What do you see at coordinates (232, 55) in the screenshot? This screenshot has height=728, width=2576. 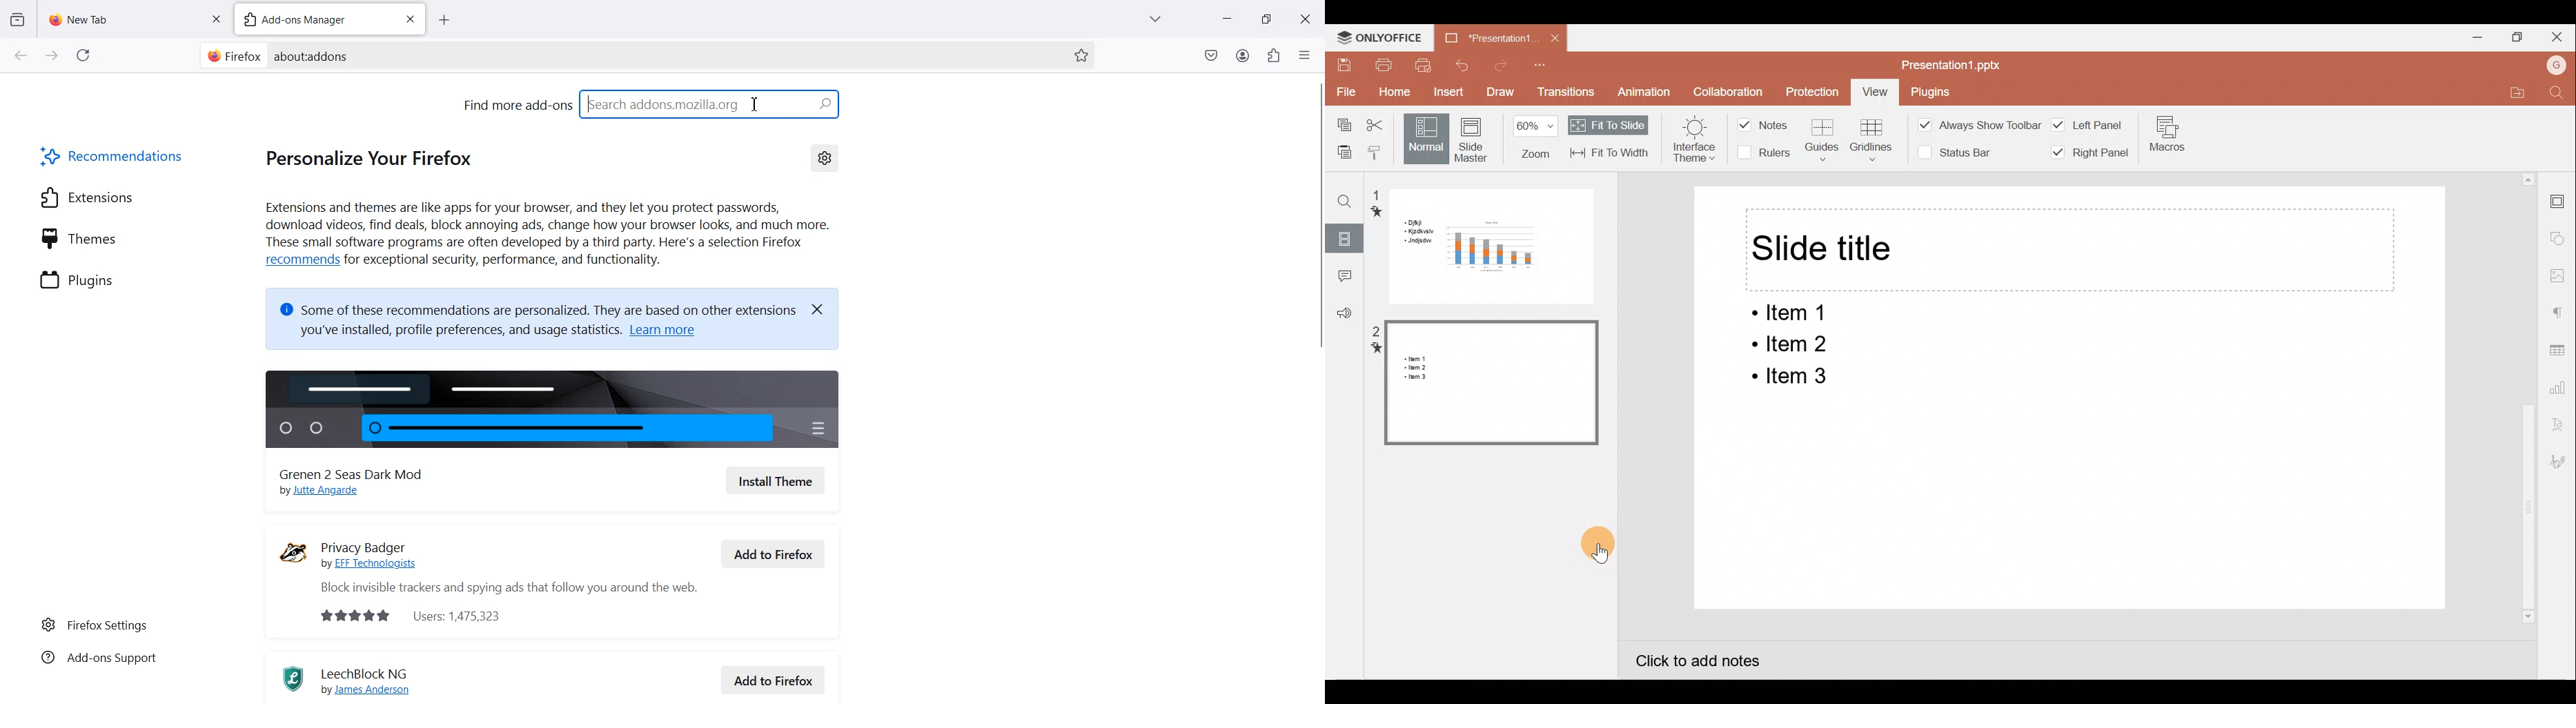 I see `Firefox` at bounding box center [232, 55].